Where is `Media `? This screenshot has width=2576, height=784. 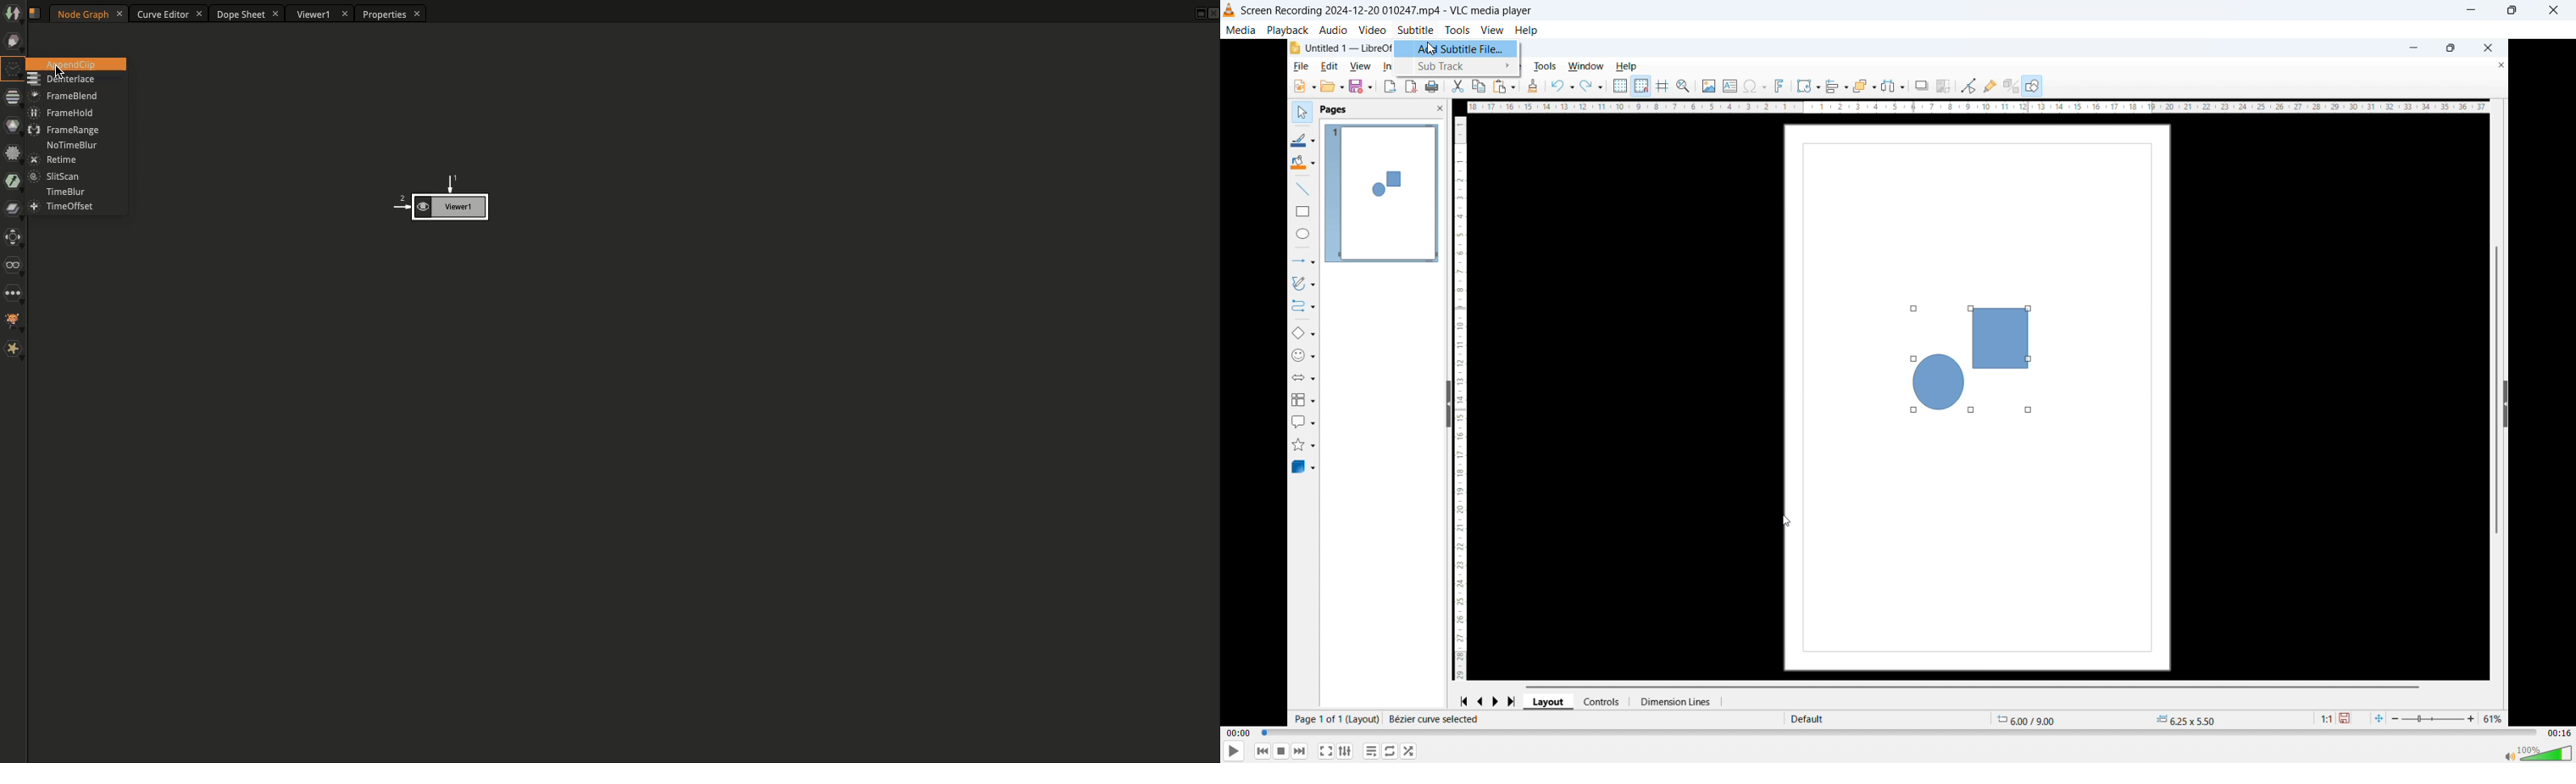
Media  is located at coordinates (1241, 29).